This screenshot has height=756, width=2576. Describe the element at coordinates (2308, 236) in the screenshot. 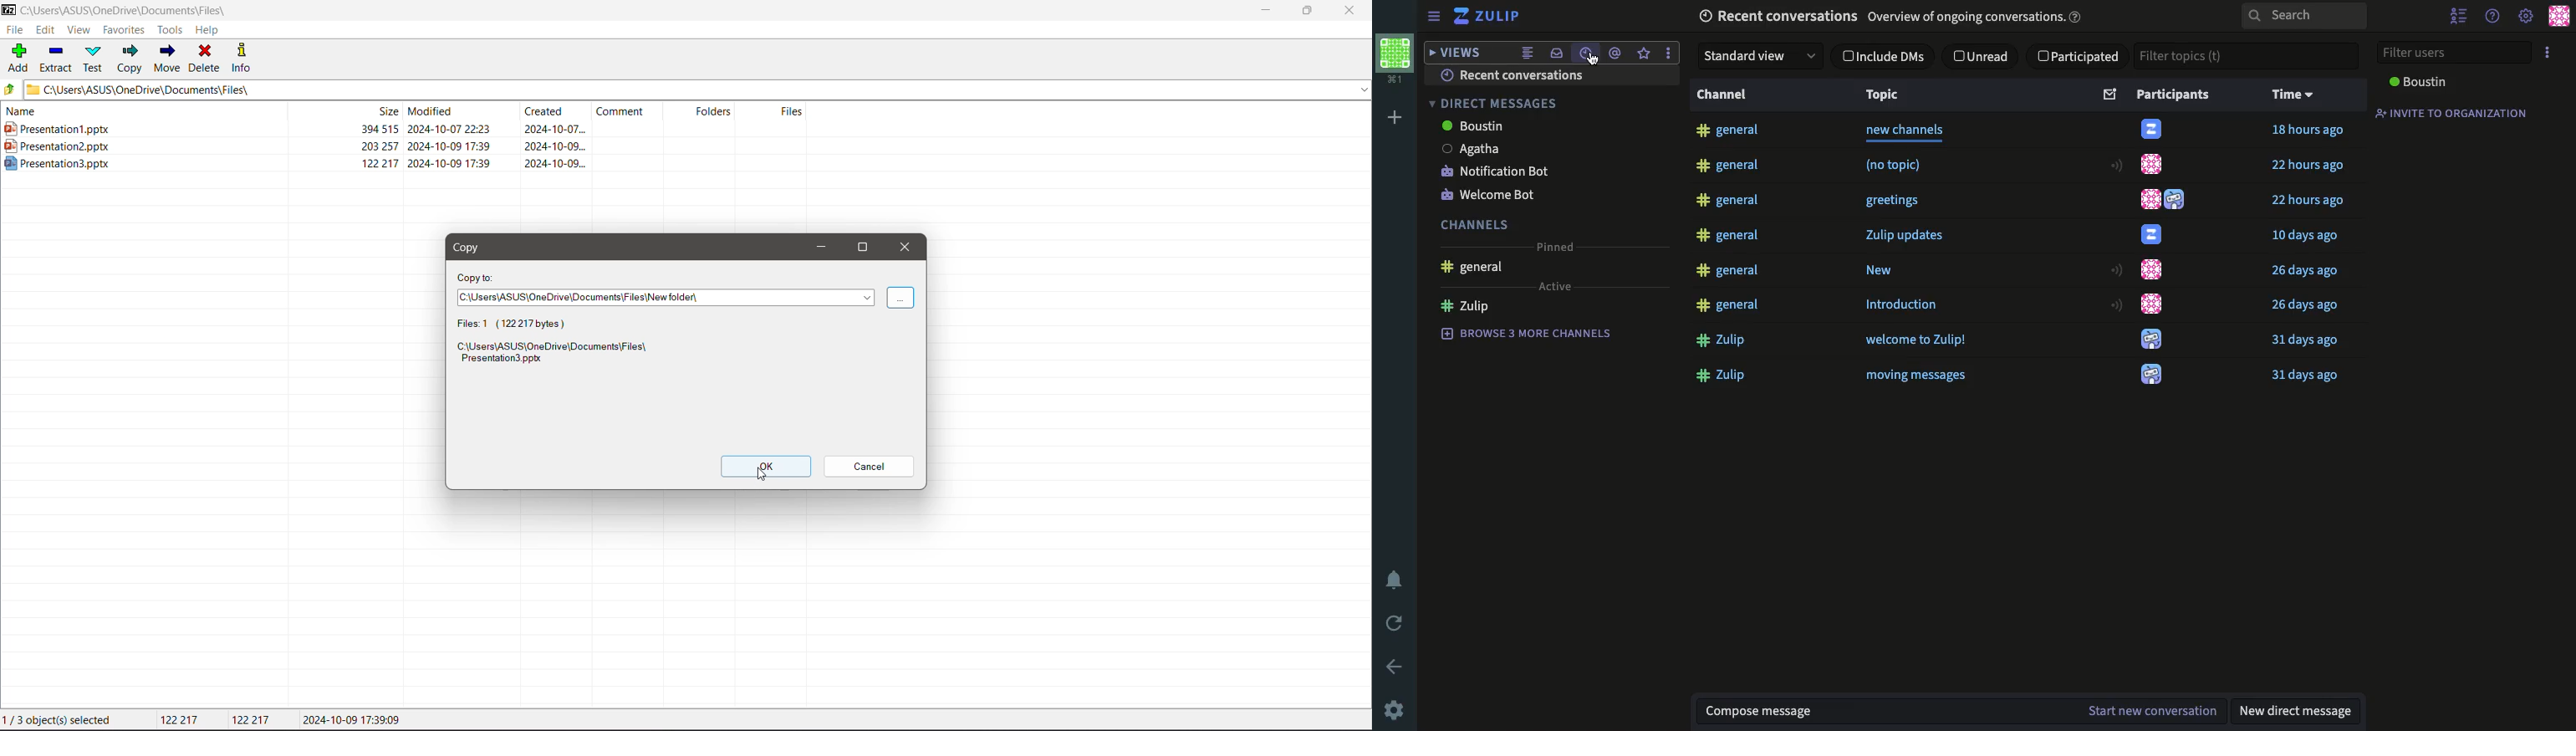

I see `10 days ago` at that location.